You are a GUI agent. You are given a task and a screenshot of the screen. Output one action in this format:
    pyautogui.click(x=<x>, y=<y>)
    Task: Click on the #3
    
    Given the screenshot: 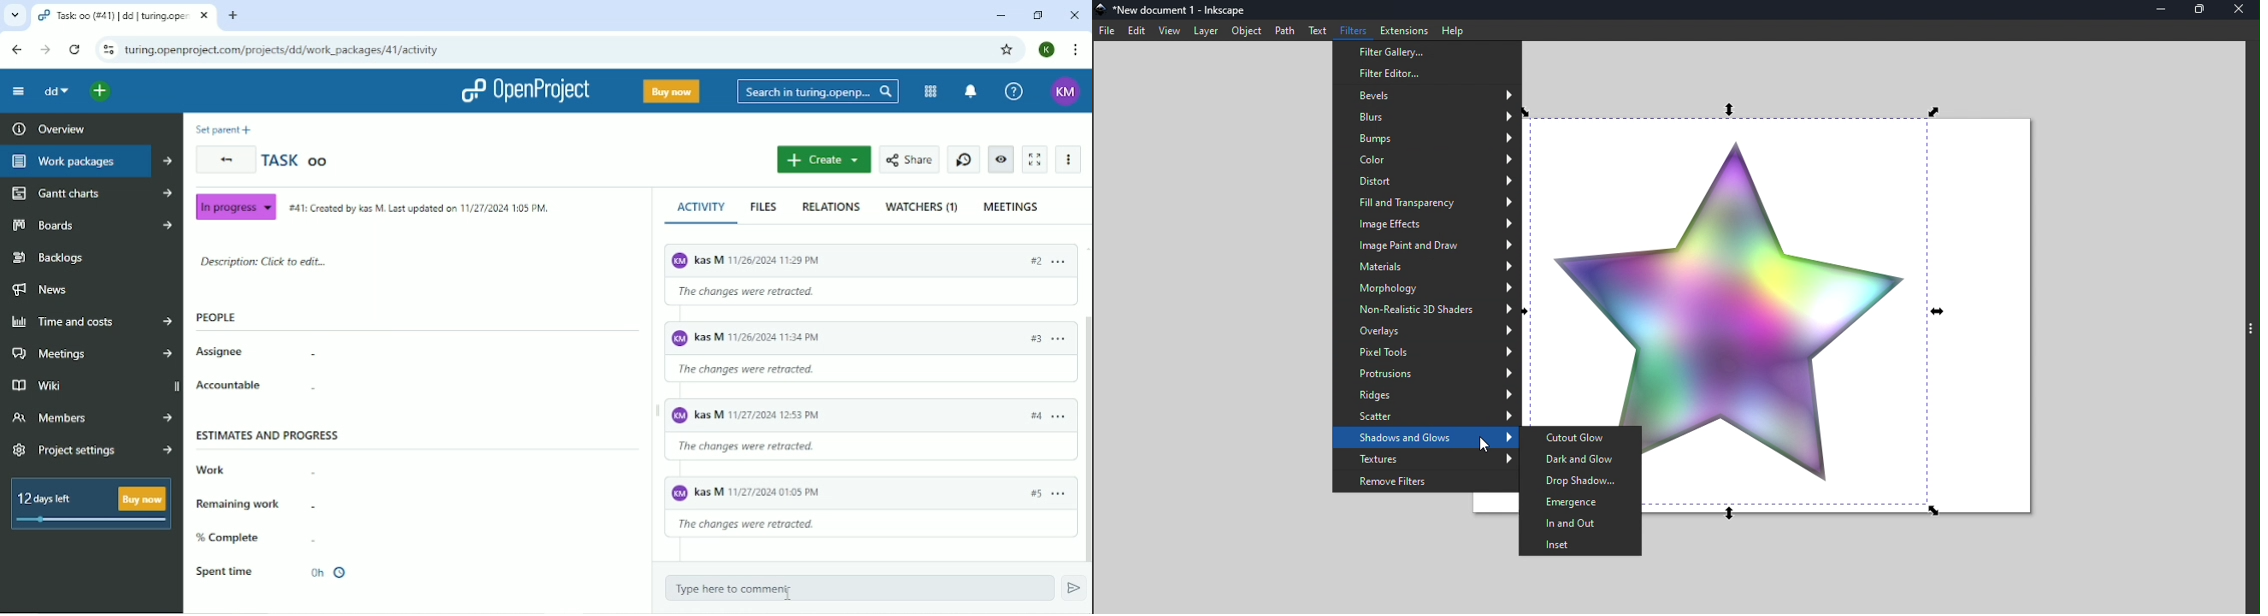 What is the action you would take?
    pyautogui.click(x=1027, y=339)
    